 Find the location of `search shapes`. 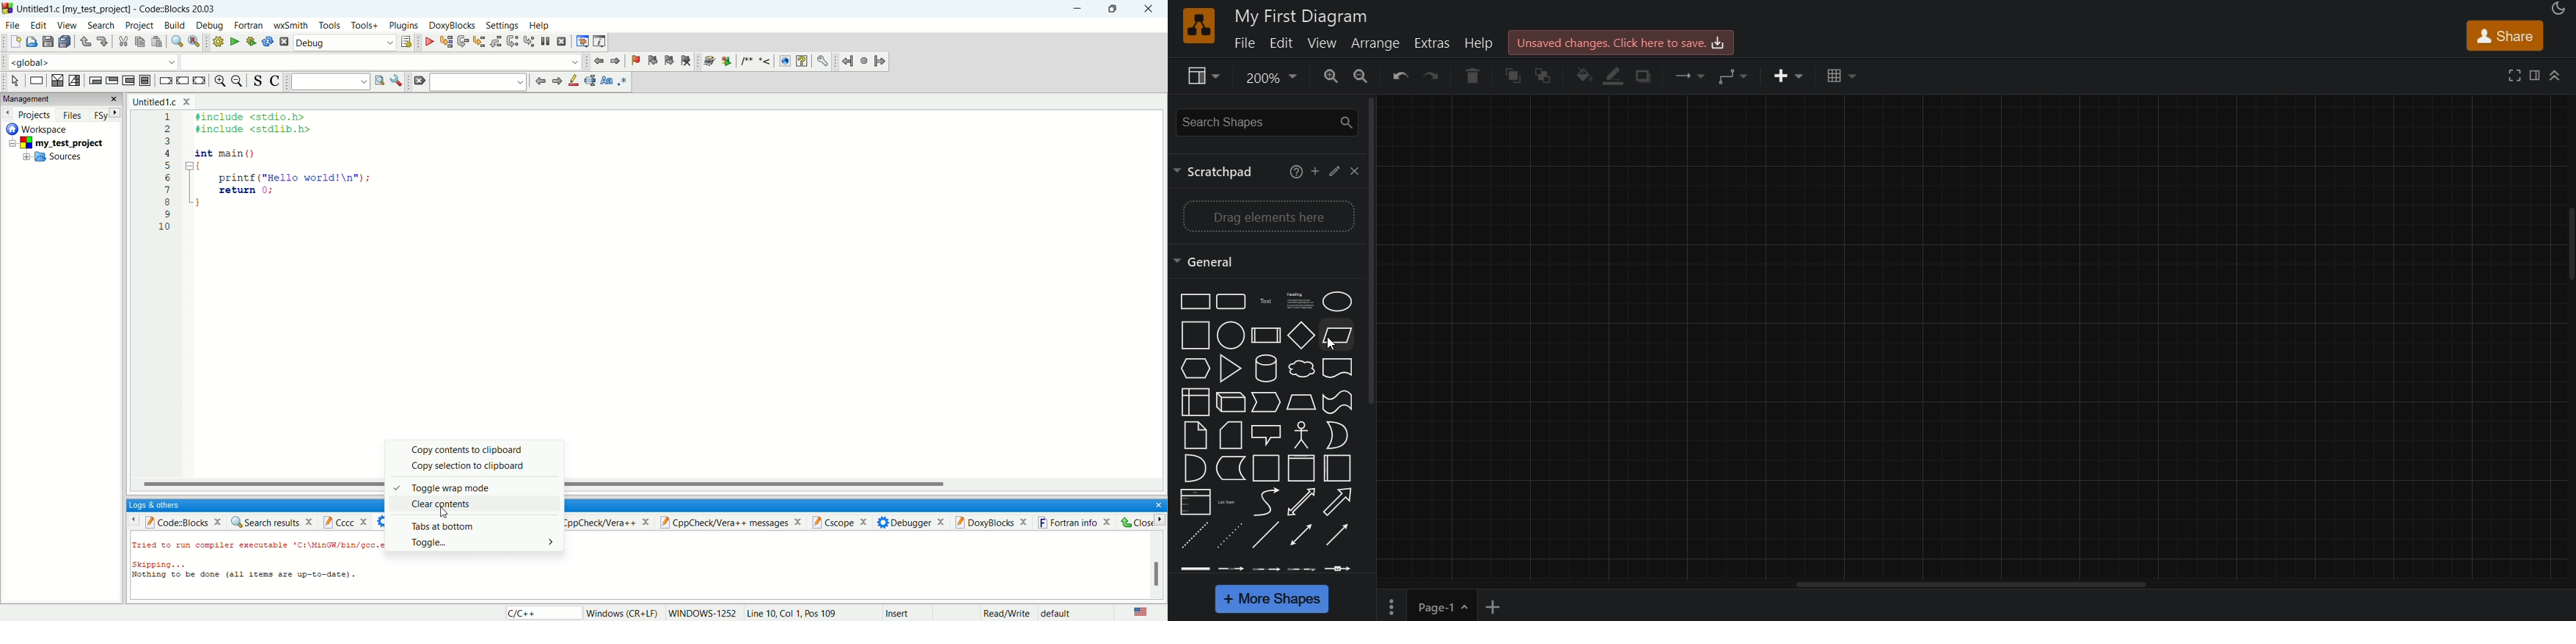

search shapes is located at coordinates (1265, 124).